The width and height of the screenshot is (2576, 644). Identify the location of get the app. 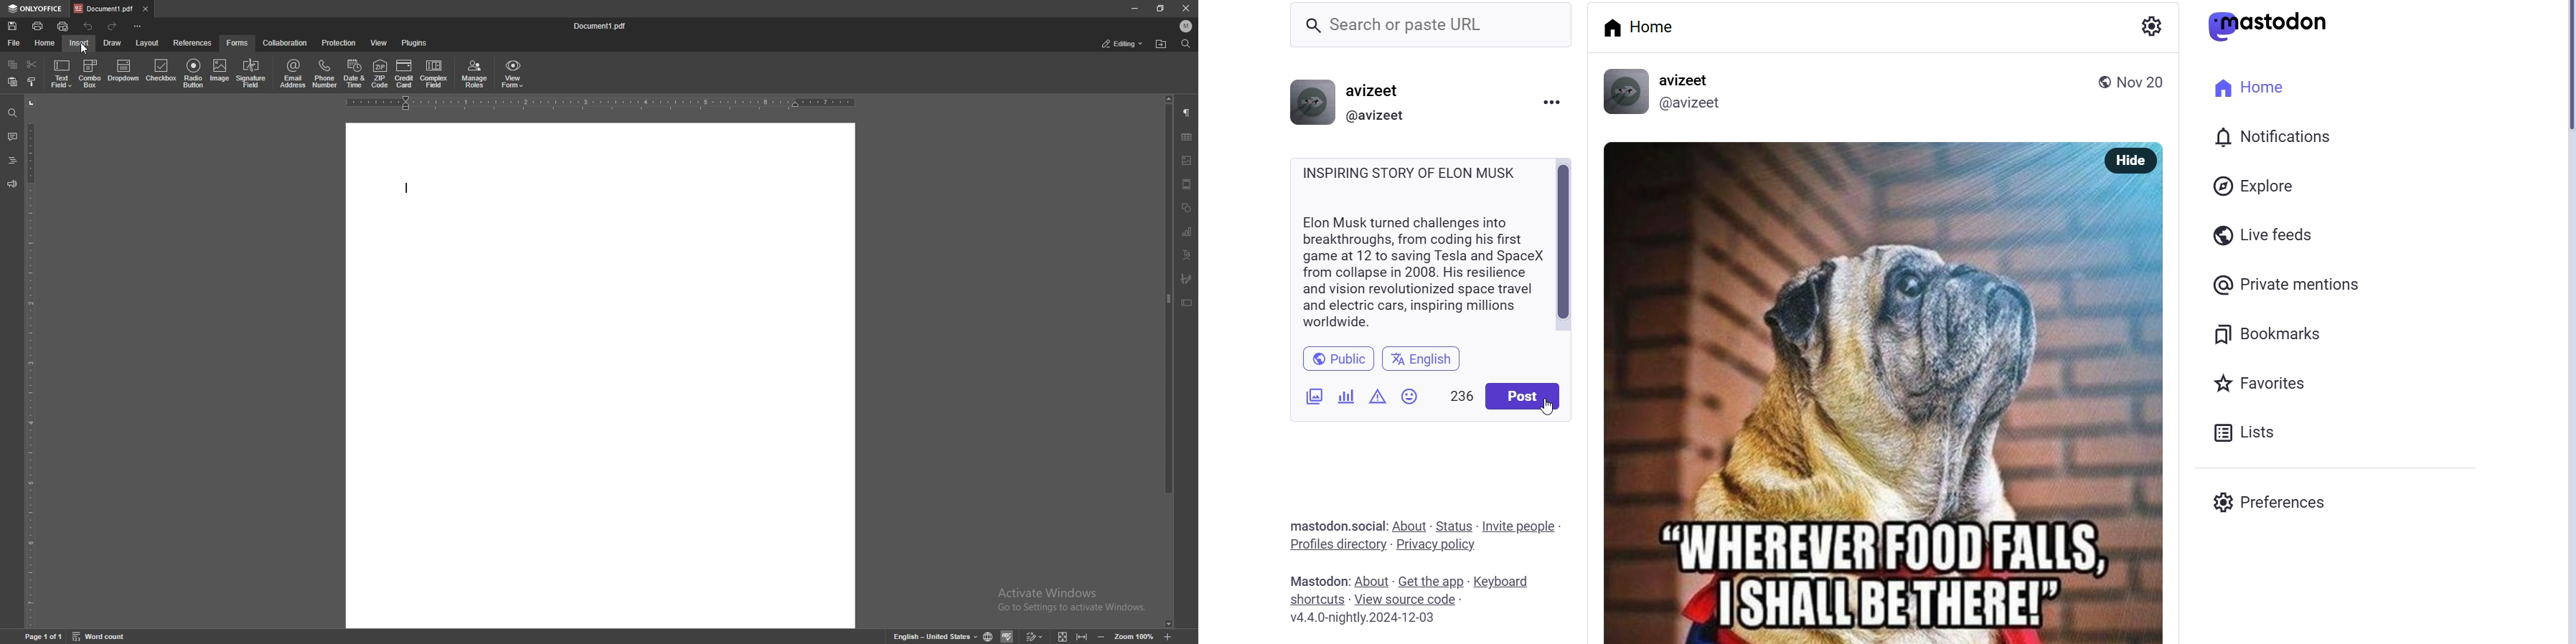
(1430, 577).